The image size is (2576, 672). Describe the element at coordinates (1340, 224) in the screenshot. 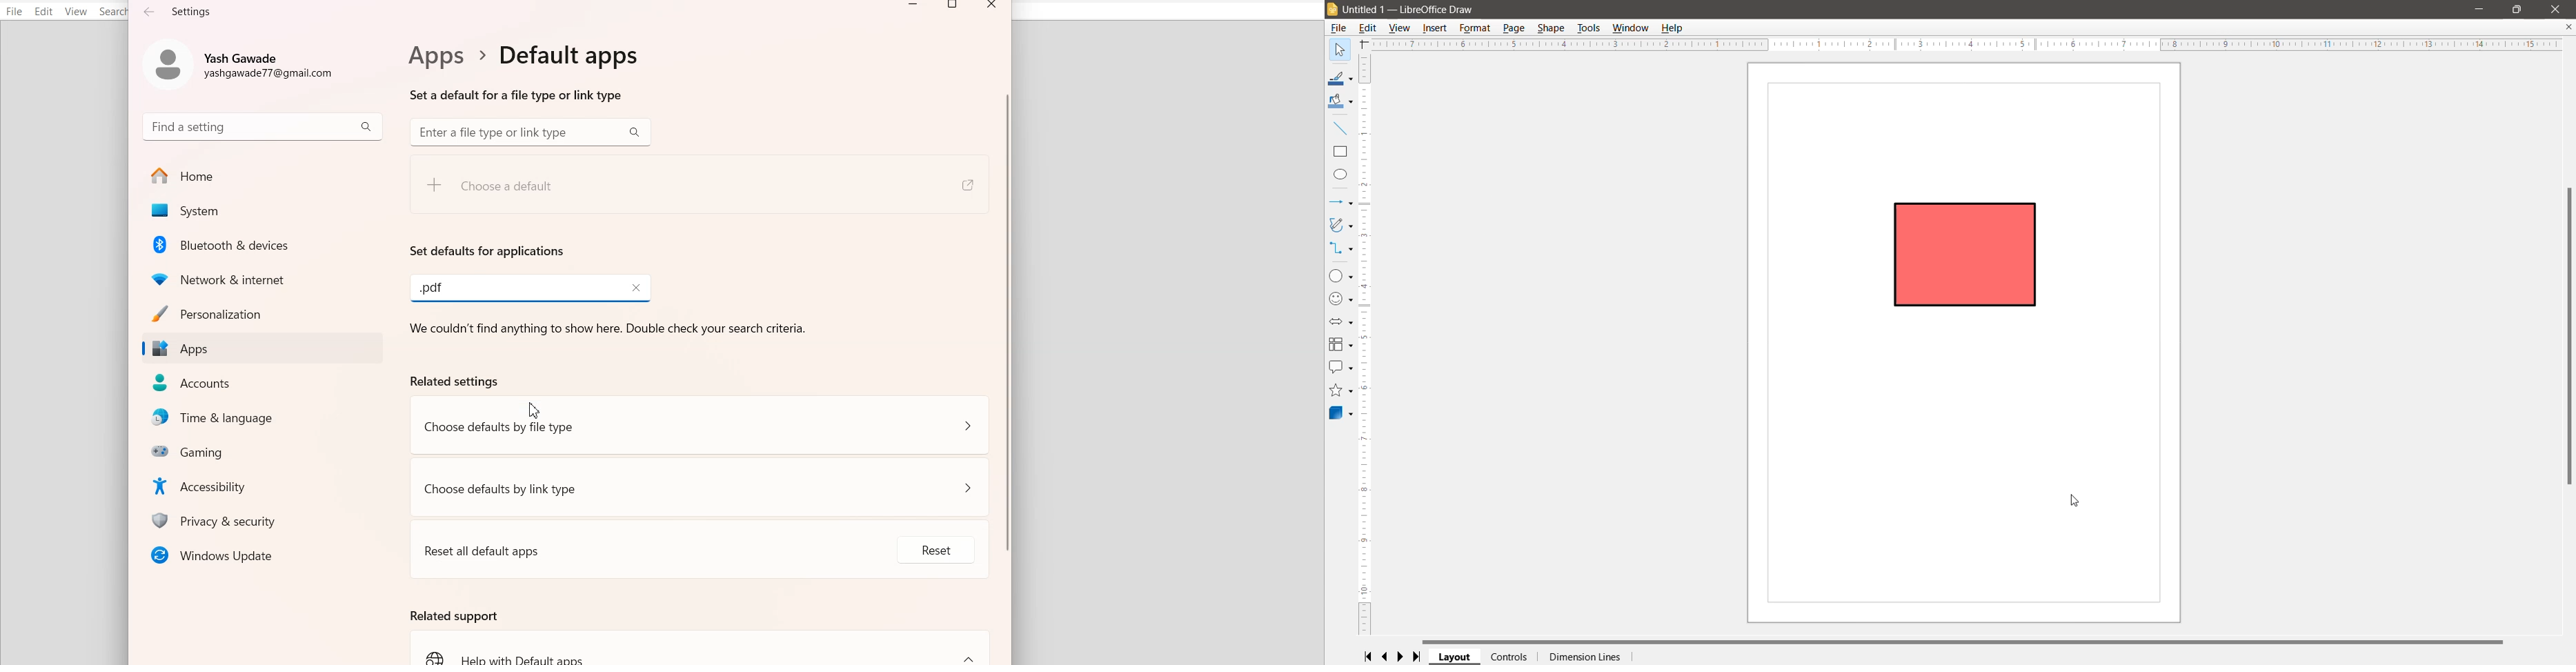

I see `Curves and Polygons` at that location.